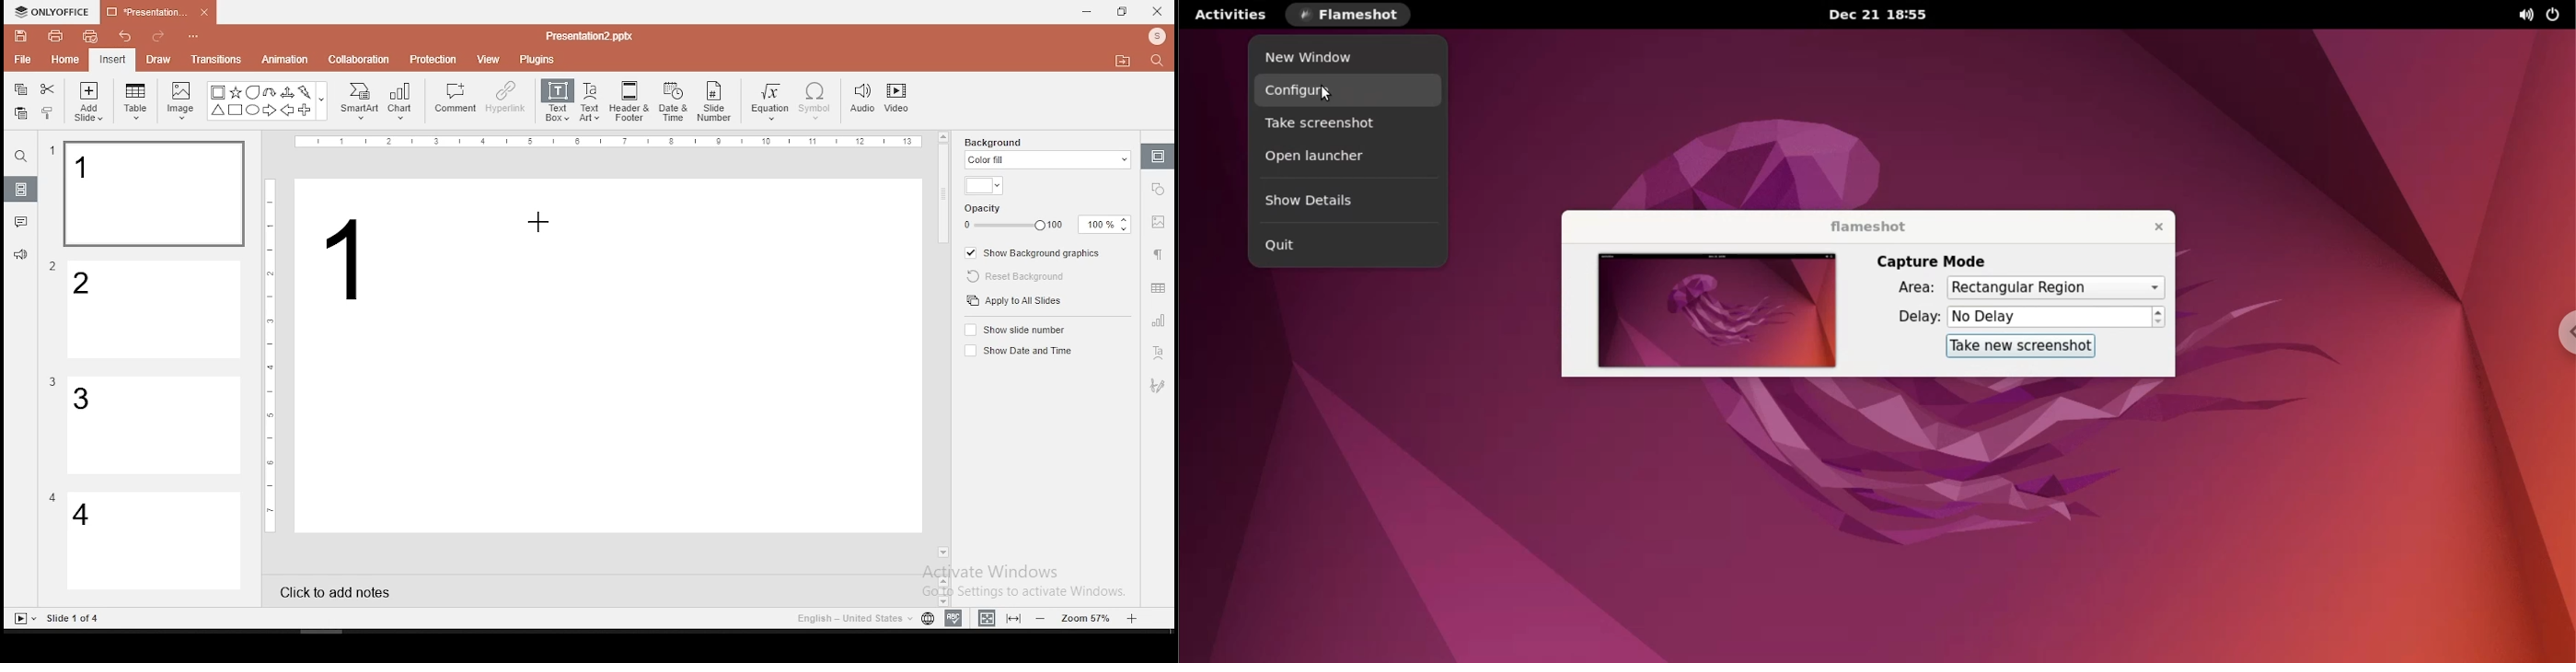 The height and width of the screenshot is (672, 2576). What do you see at coordinates (158, 39) in the screenshot?
I see `redo` at bounding box center [158, 39].